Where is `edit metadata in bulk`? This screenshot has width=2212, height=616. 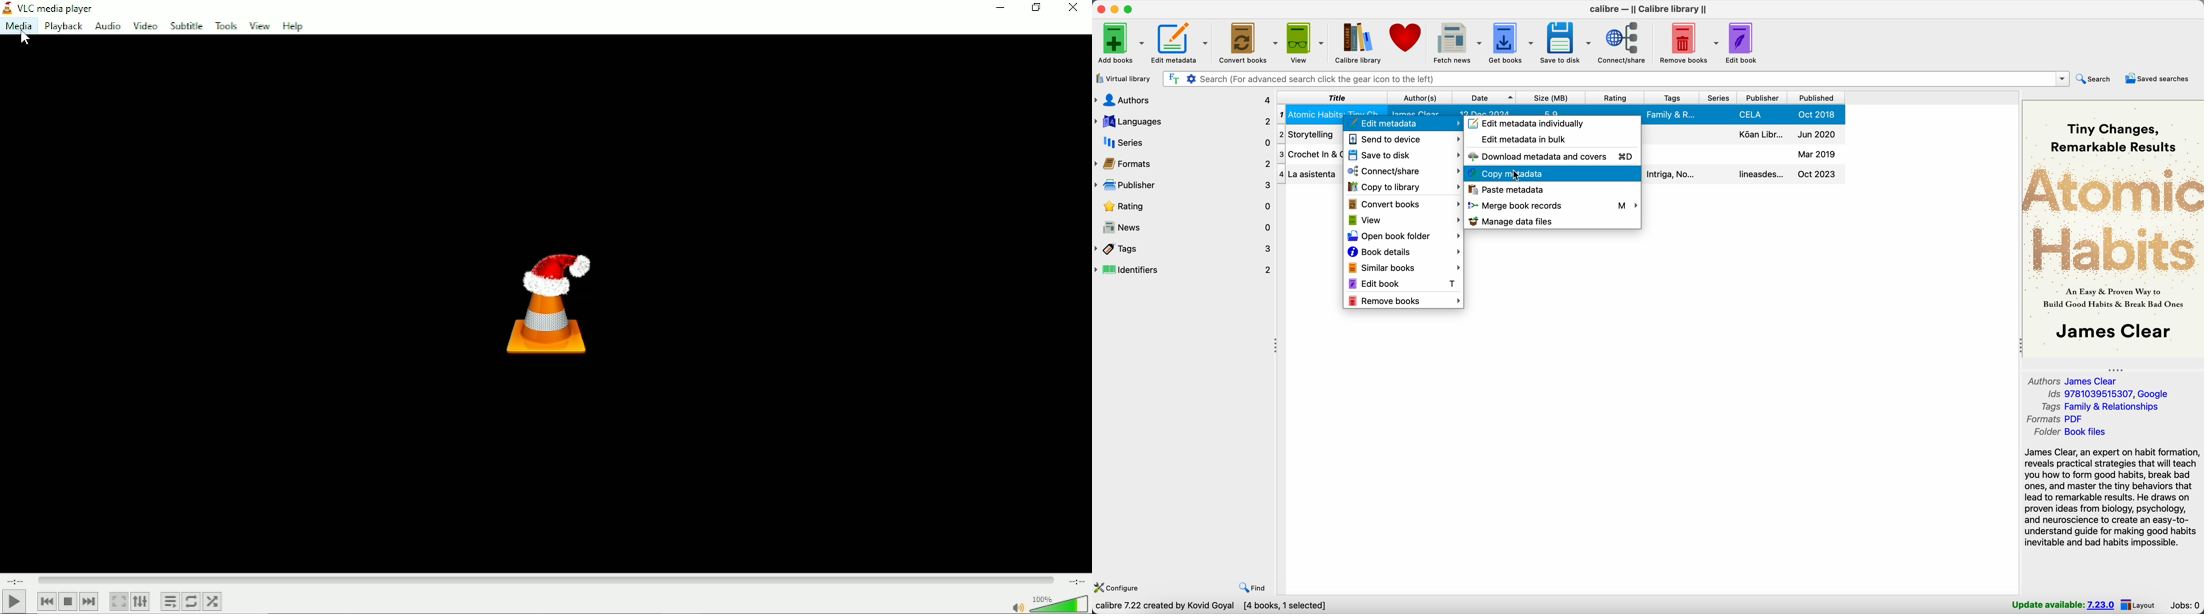 edit metadata in bulk is located at coordinates (1522, 139).